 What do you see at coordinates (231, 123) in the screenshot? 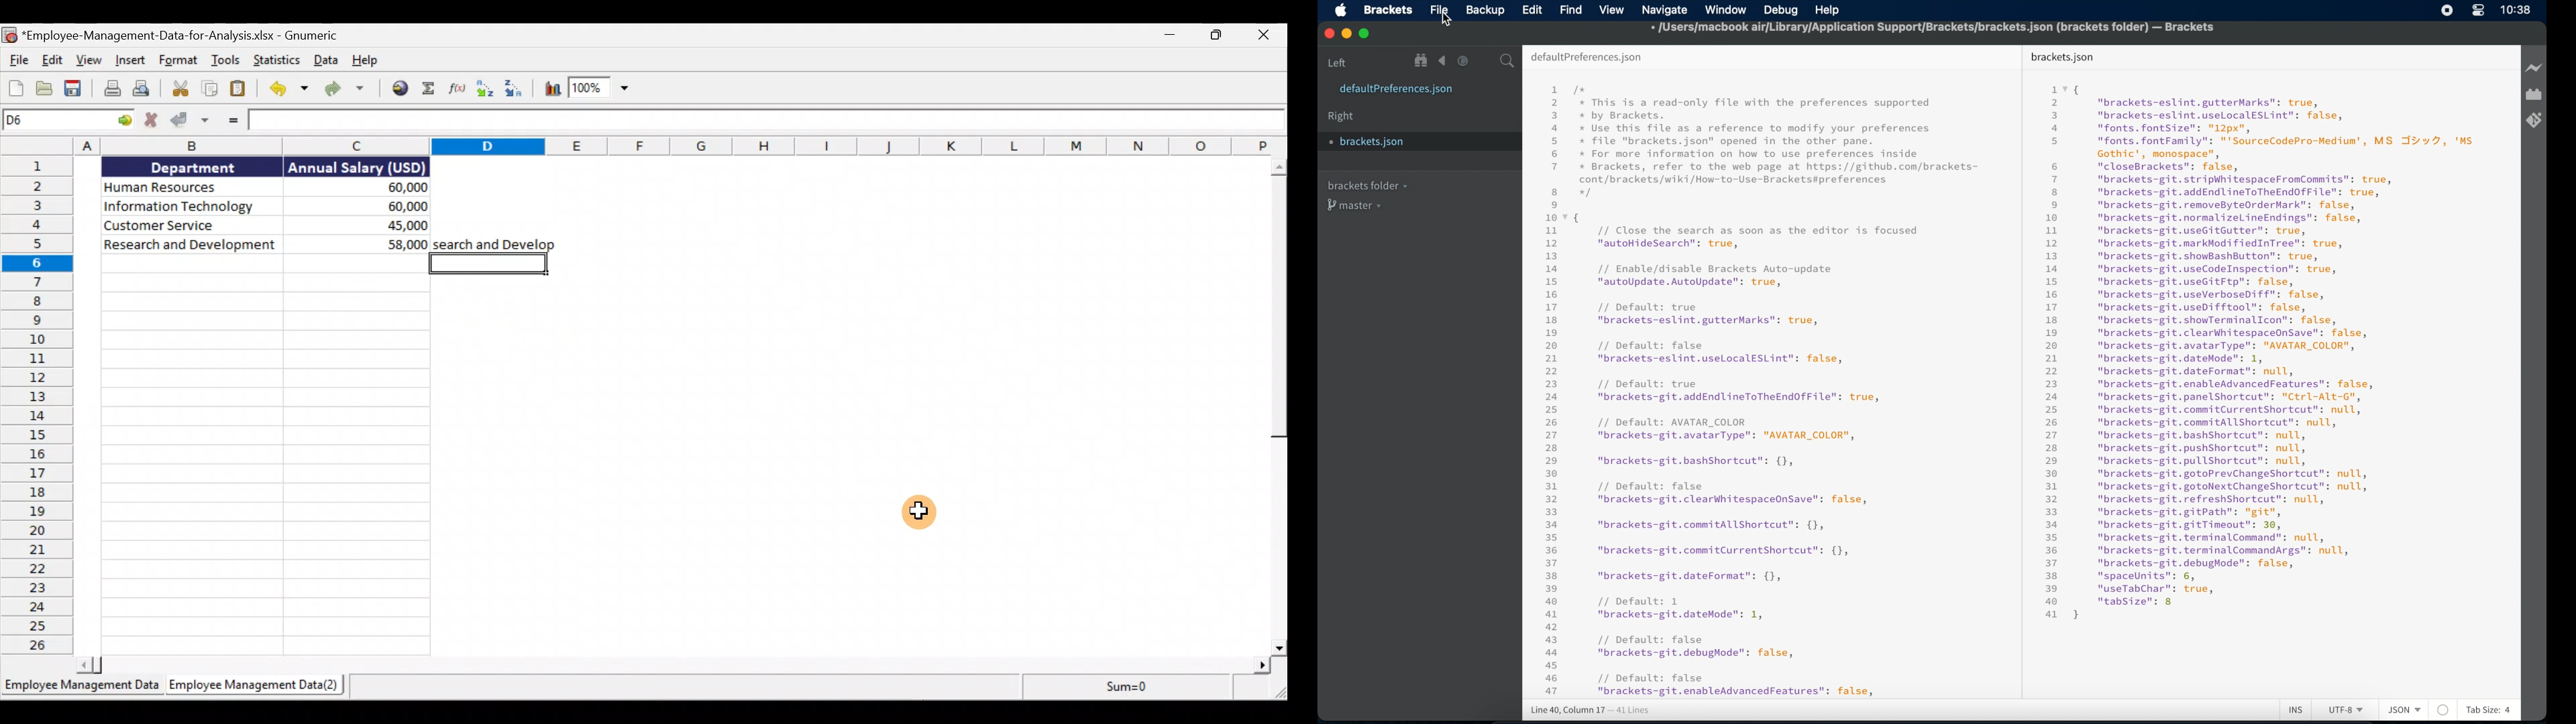
I see `Enter formula` at bounding box center [231, 123].